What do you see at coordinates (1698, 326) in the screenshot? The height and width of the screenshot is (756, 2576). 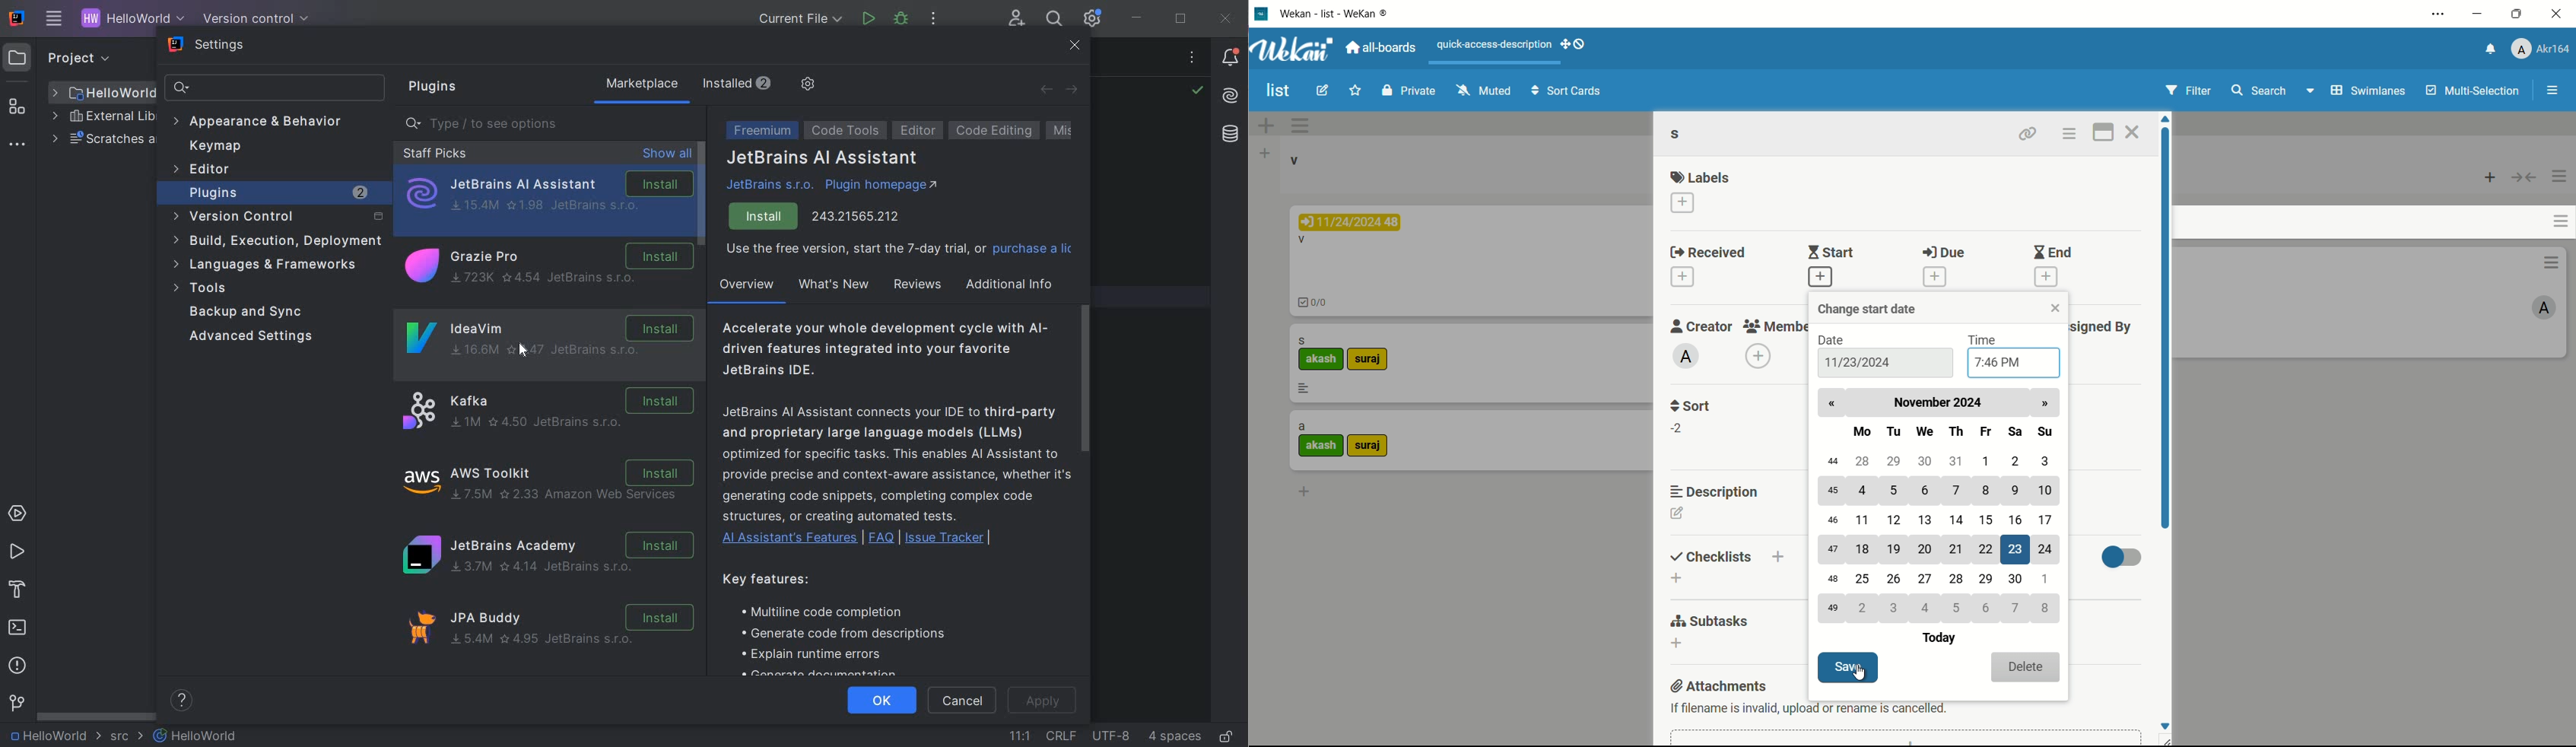 I see `creator` at bounding box center [1698, 326].